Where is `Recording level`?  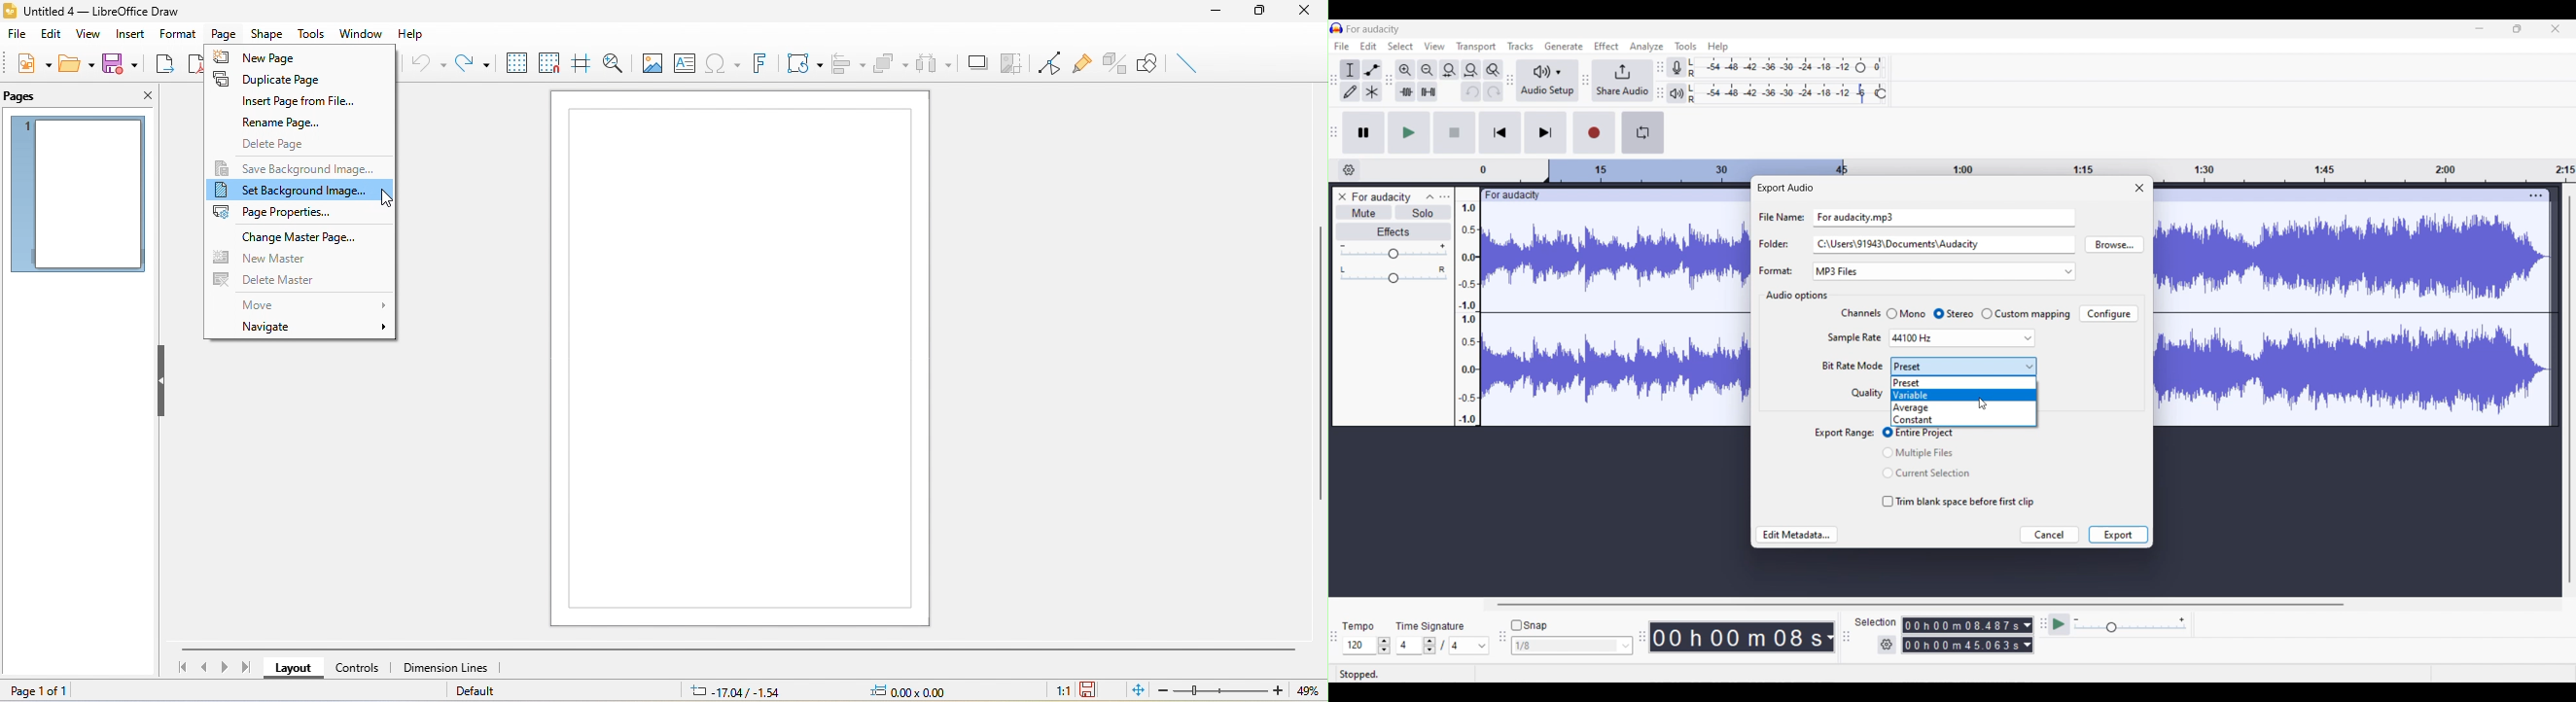
Recording level is located at coordinates (1770, 68).